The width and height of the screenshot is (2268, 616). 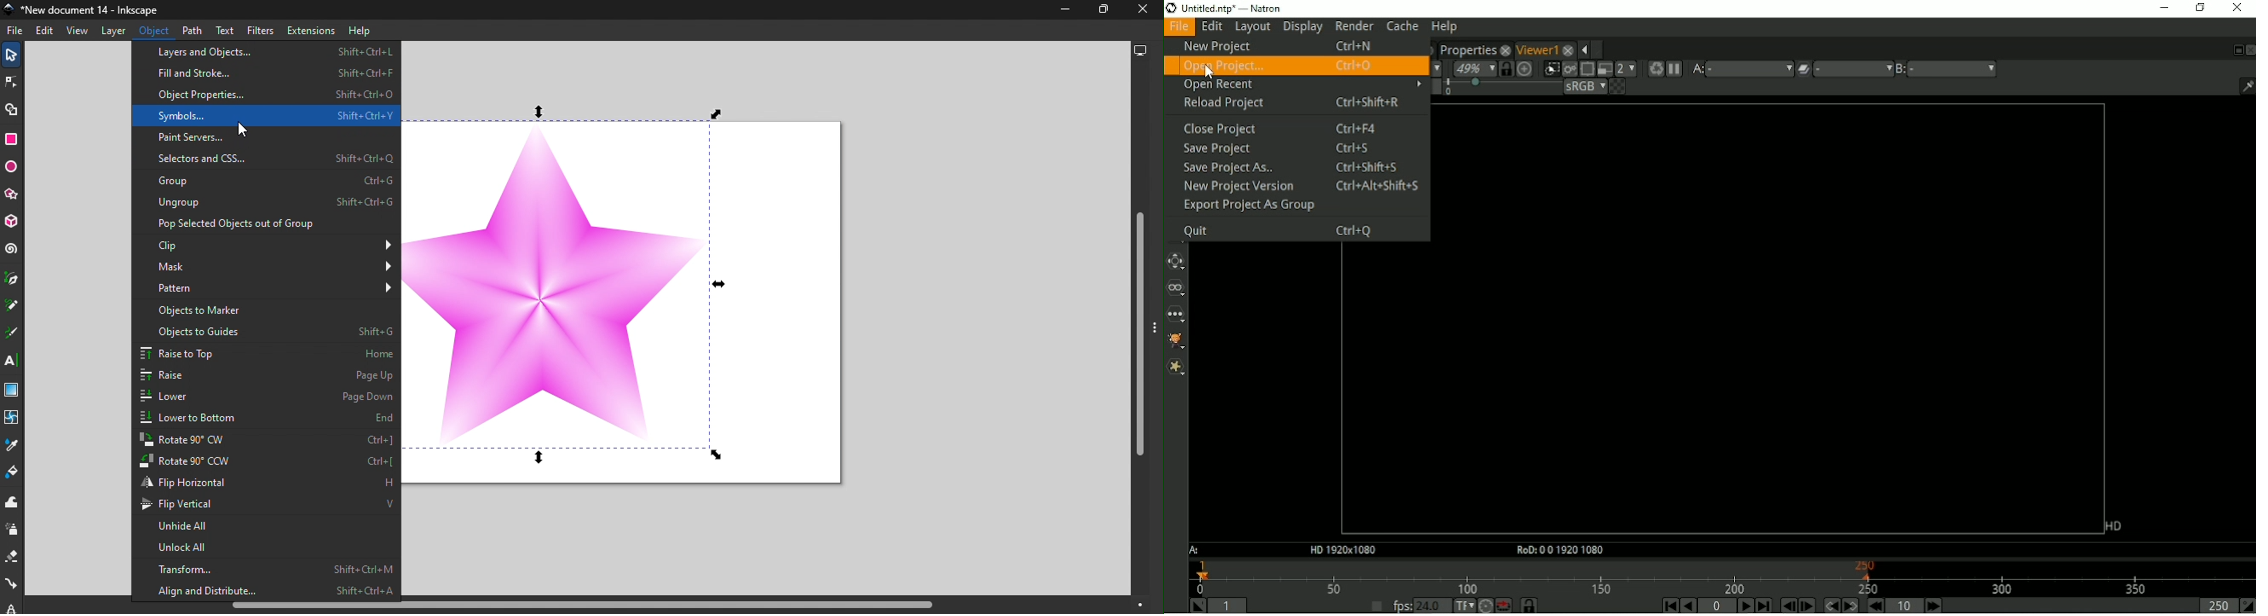 I want to click on Unhide all, so click(x=265, y=525).